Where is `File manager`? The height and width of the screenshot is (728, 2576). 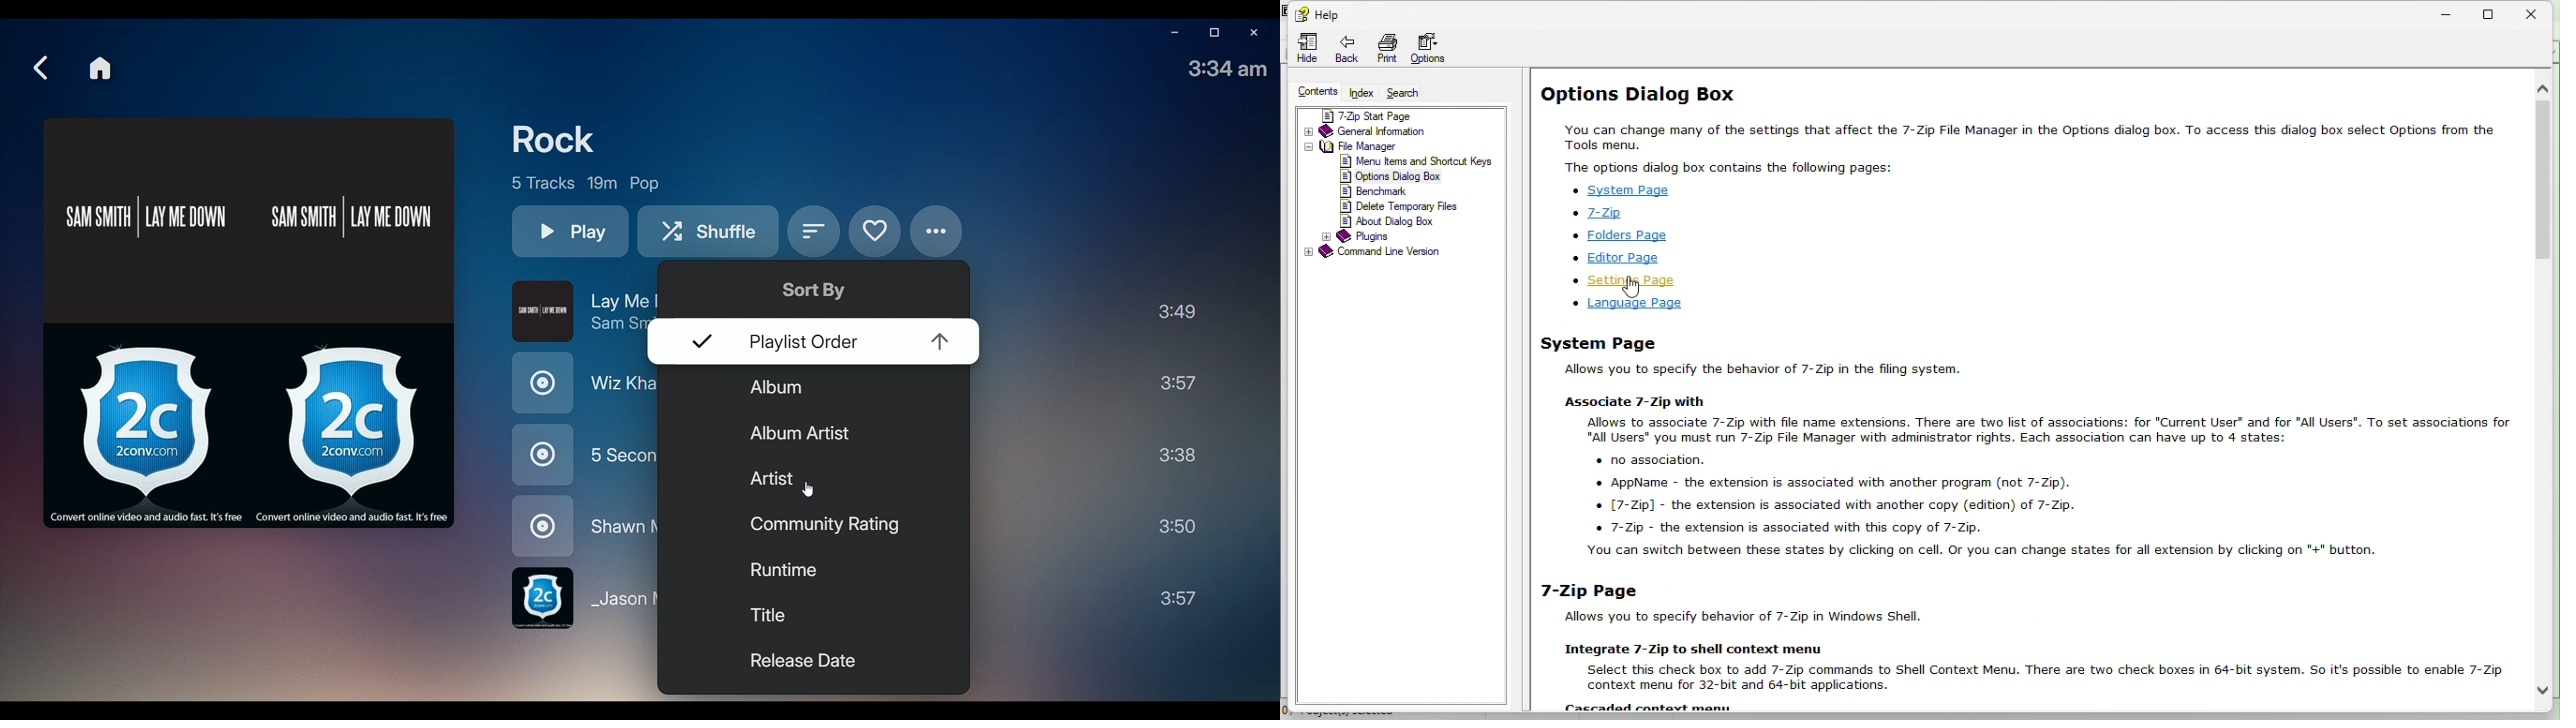 File manager is located at coordinates (1356, 145).